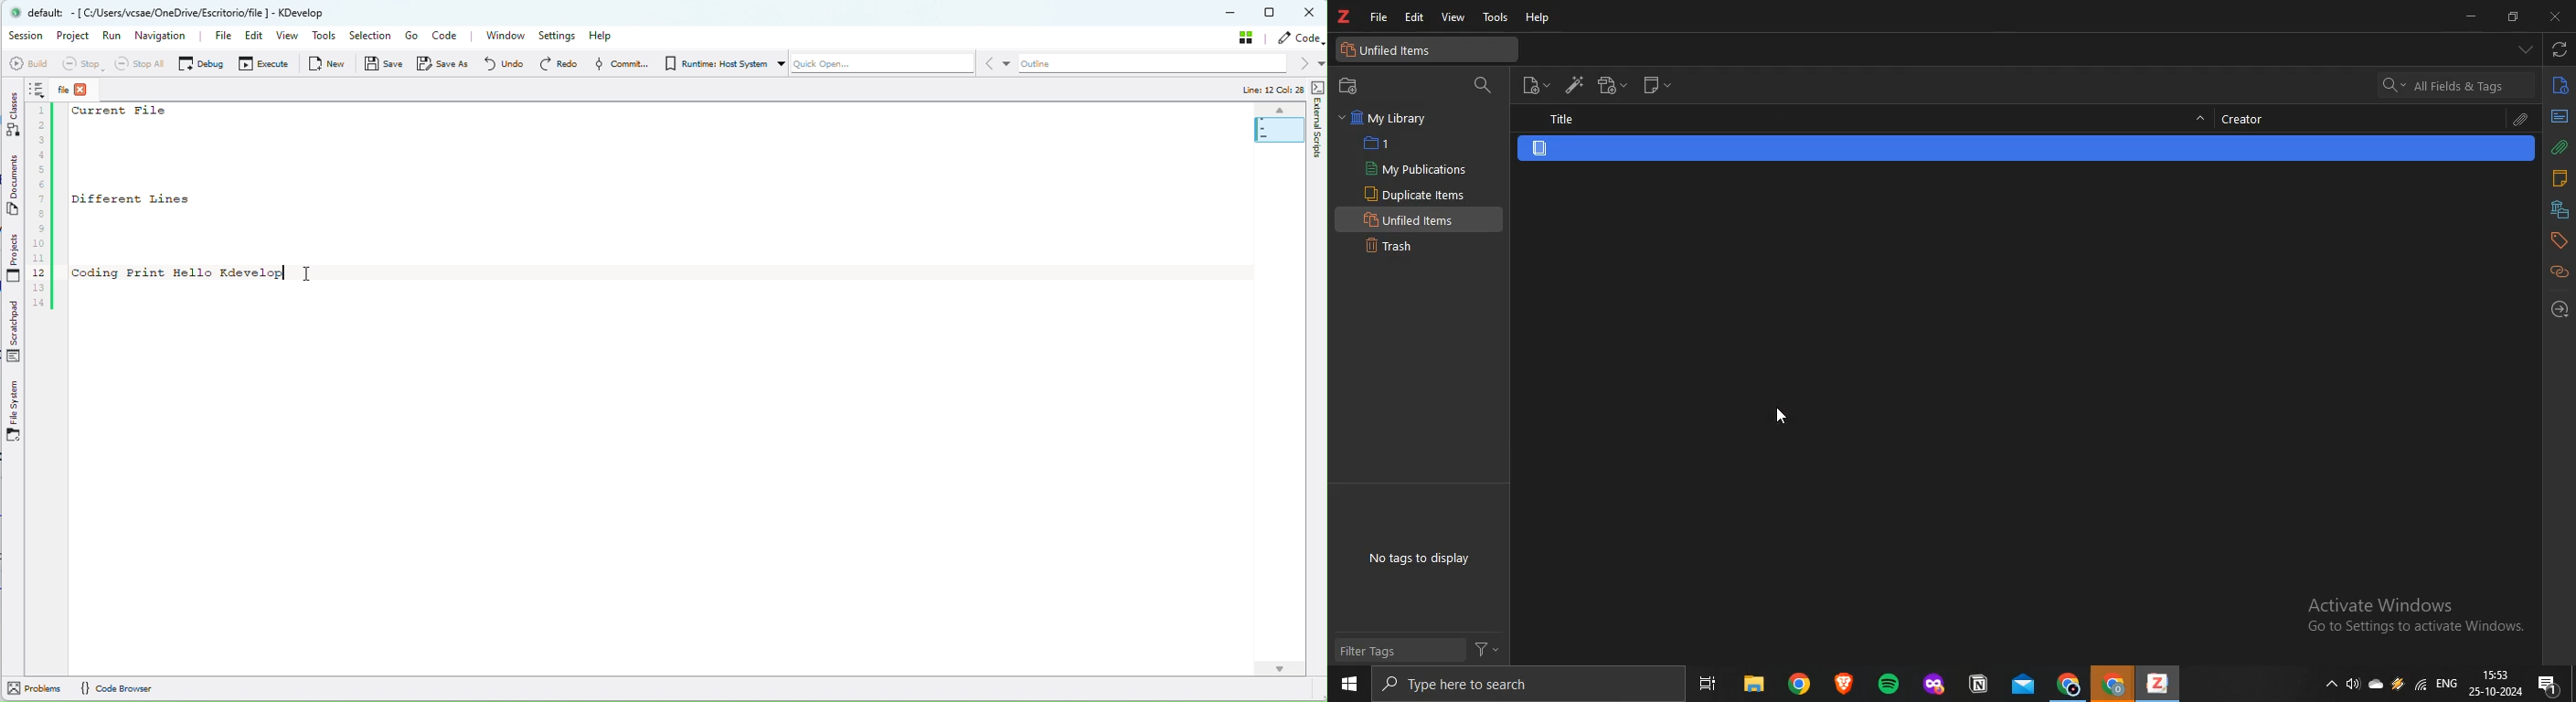 The height and width of the screenshot is (728, 2576). Describe the element at coordinates (2560, 239) in the screenshot. I see `tags` at that location.